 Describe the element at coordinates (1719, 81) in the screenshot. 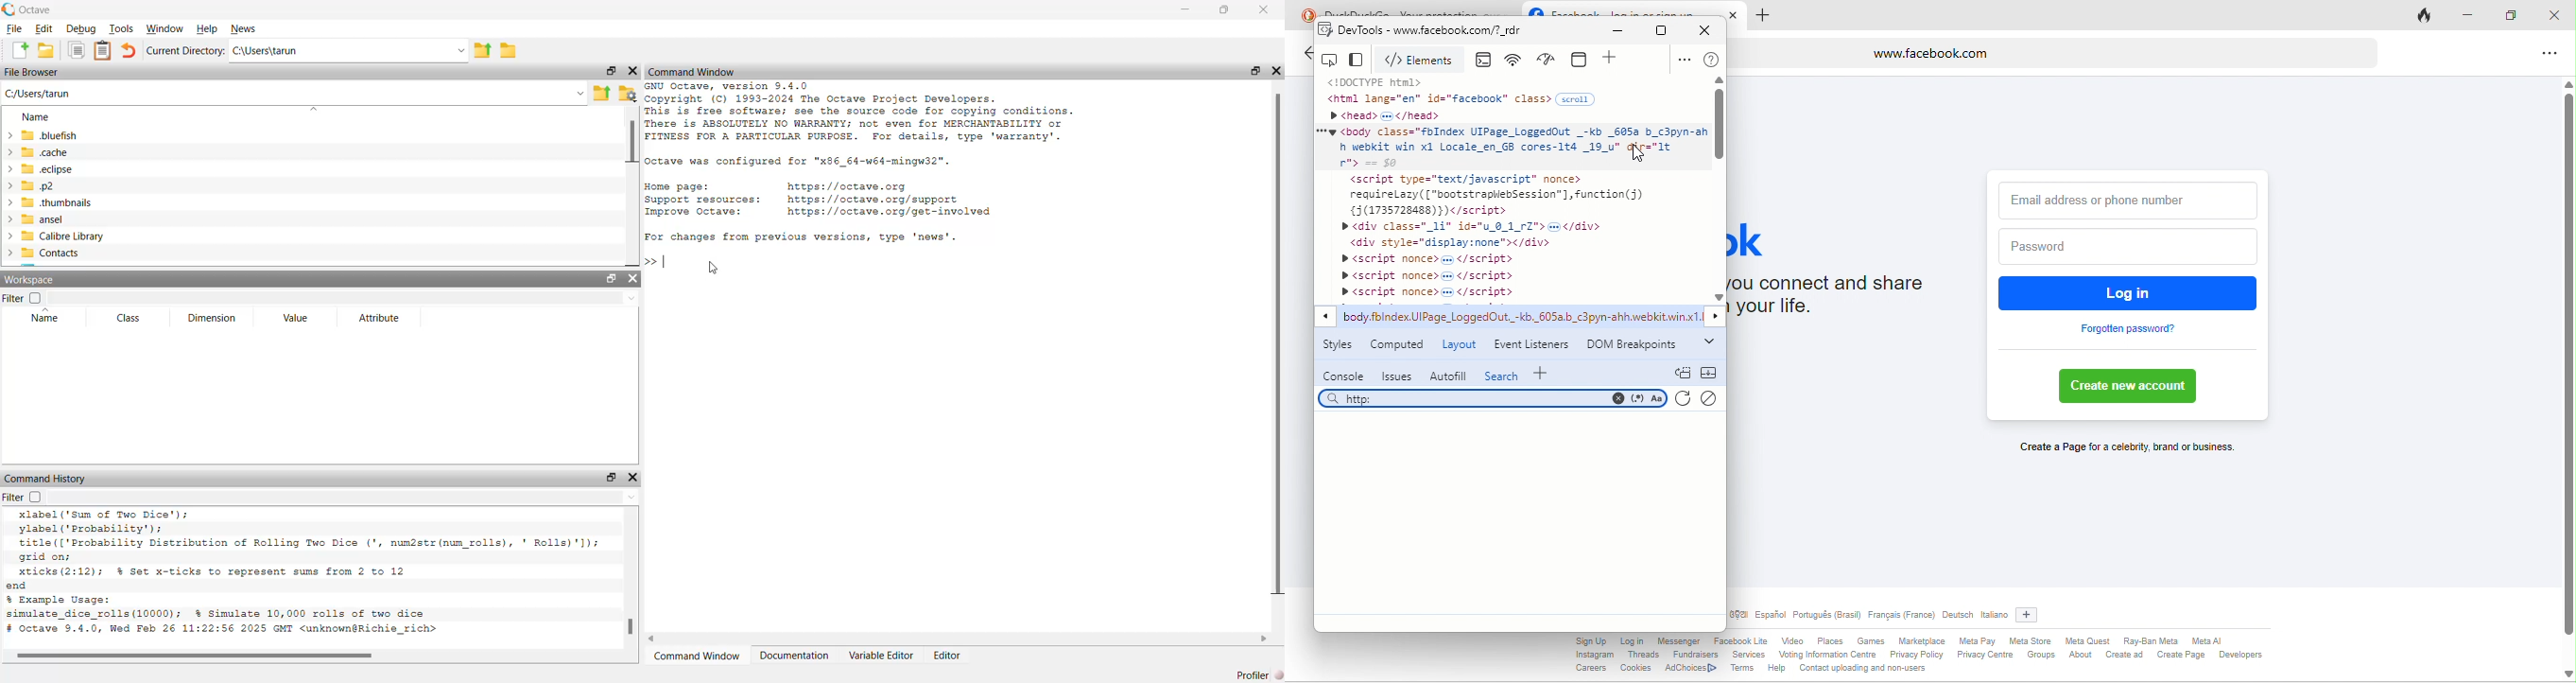

I see `scroll up` at that location.